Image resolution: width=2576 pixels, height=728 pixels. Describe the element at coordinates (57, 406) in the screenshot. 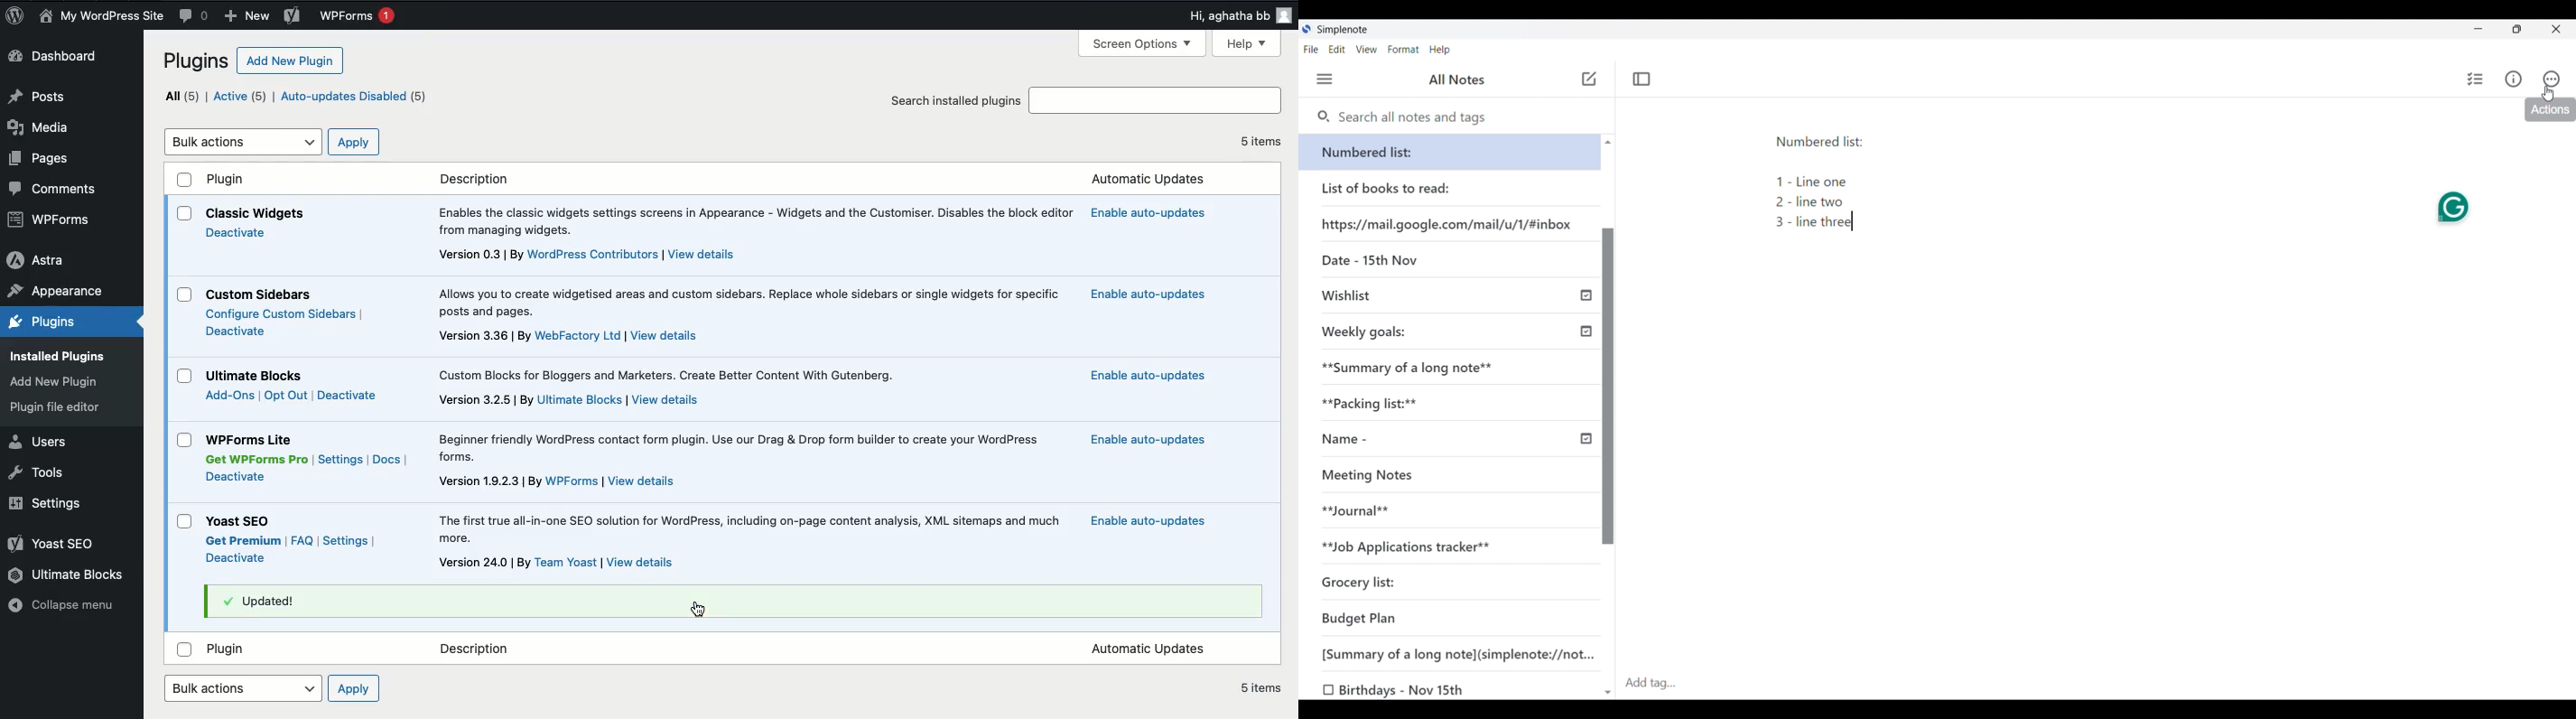

I see `Plugins` at that location.